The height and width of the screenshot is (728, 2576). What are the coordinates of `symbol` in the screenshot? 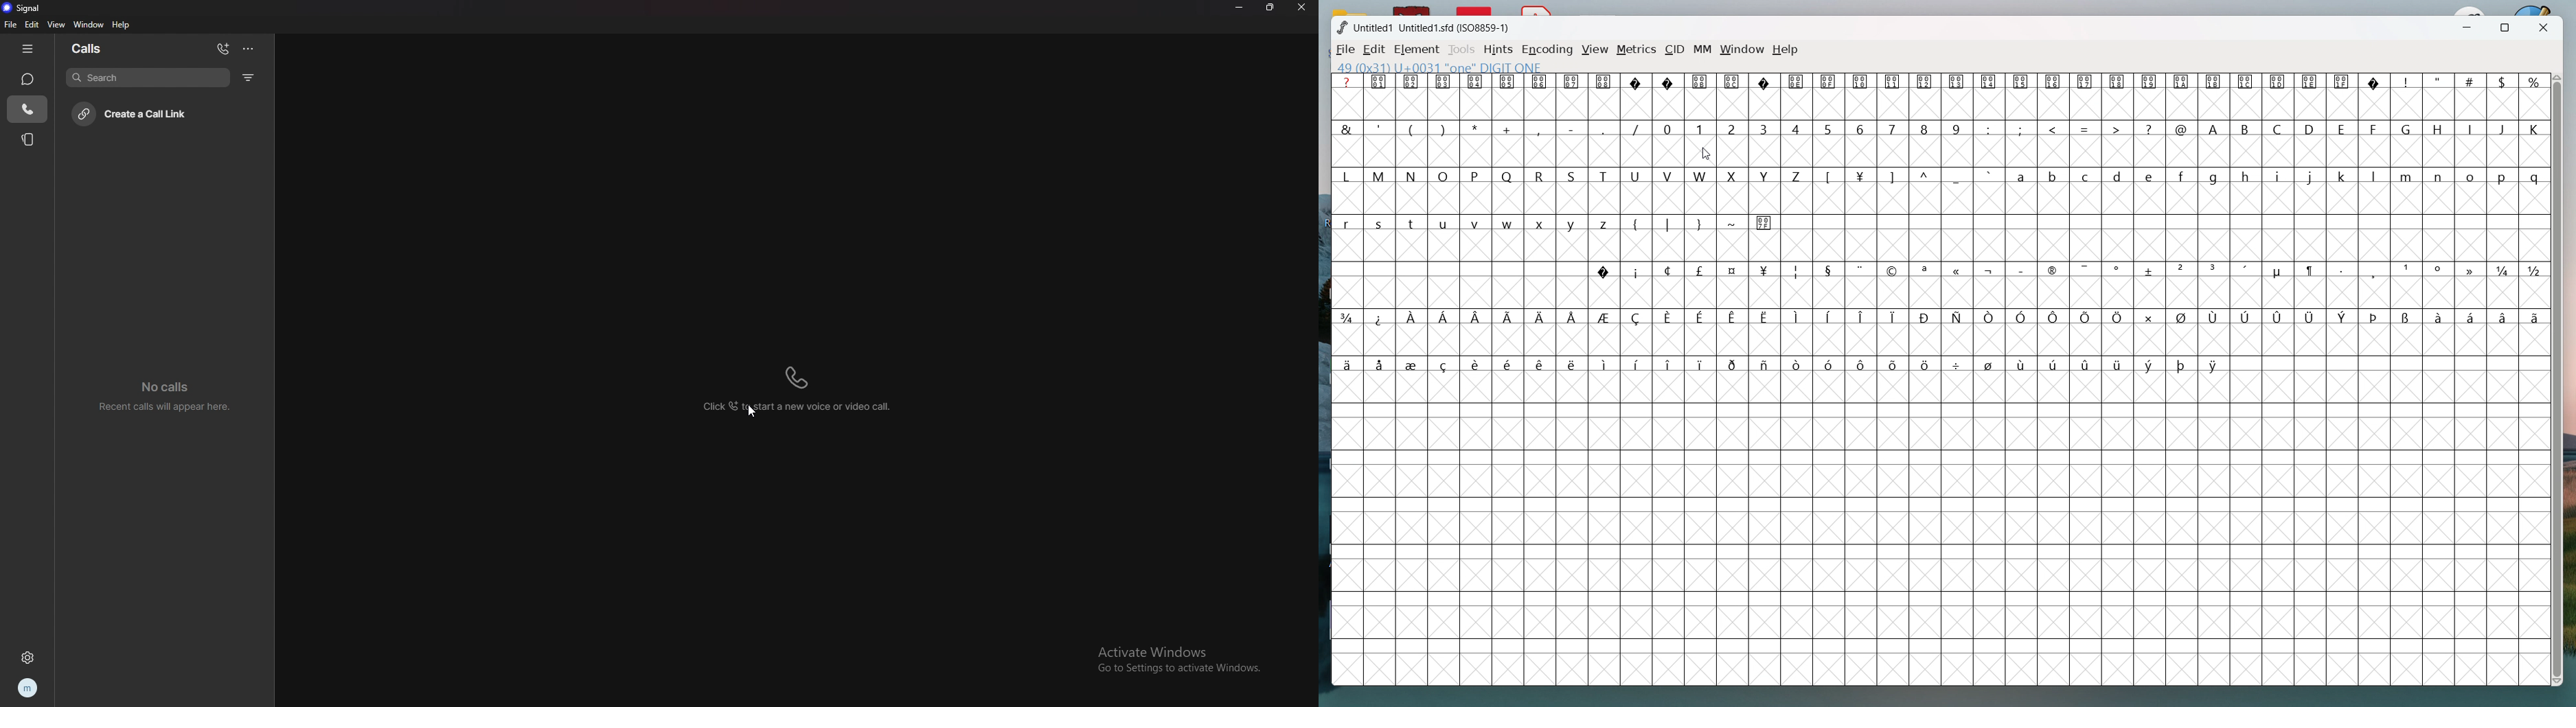 It's located at (1476, 317).